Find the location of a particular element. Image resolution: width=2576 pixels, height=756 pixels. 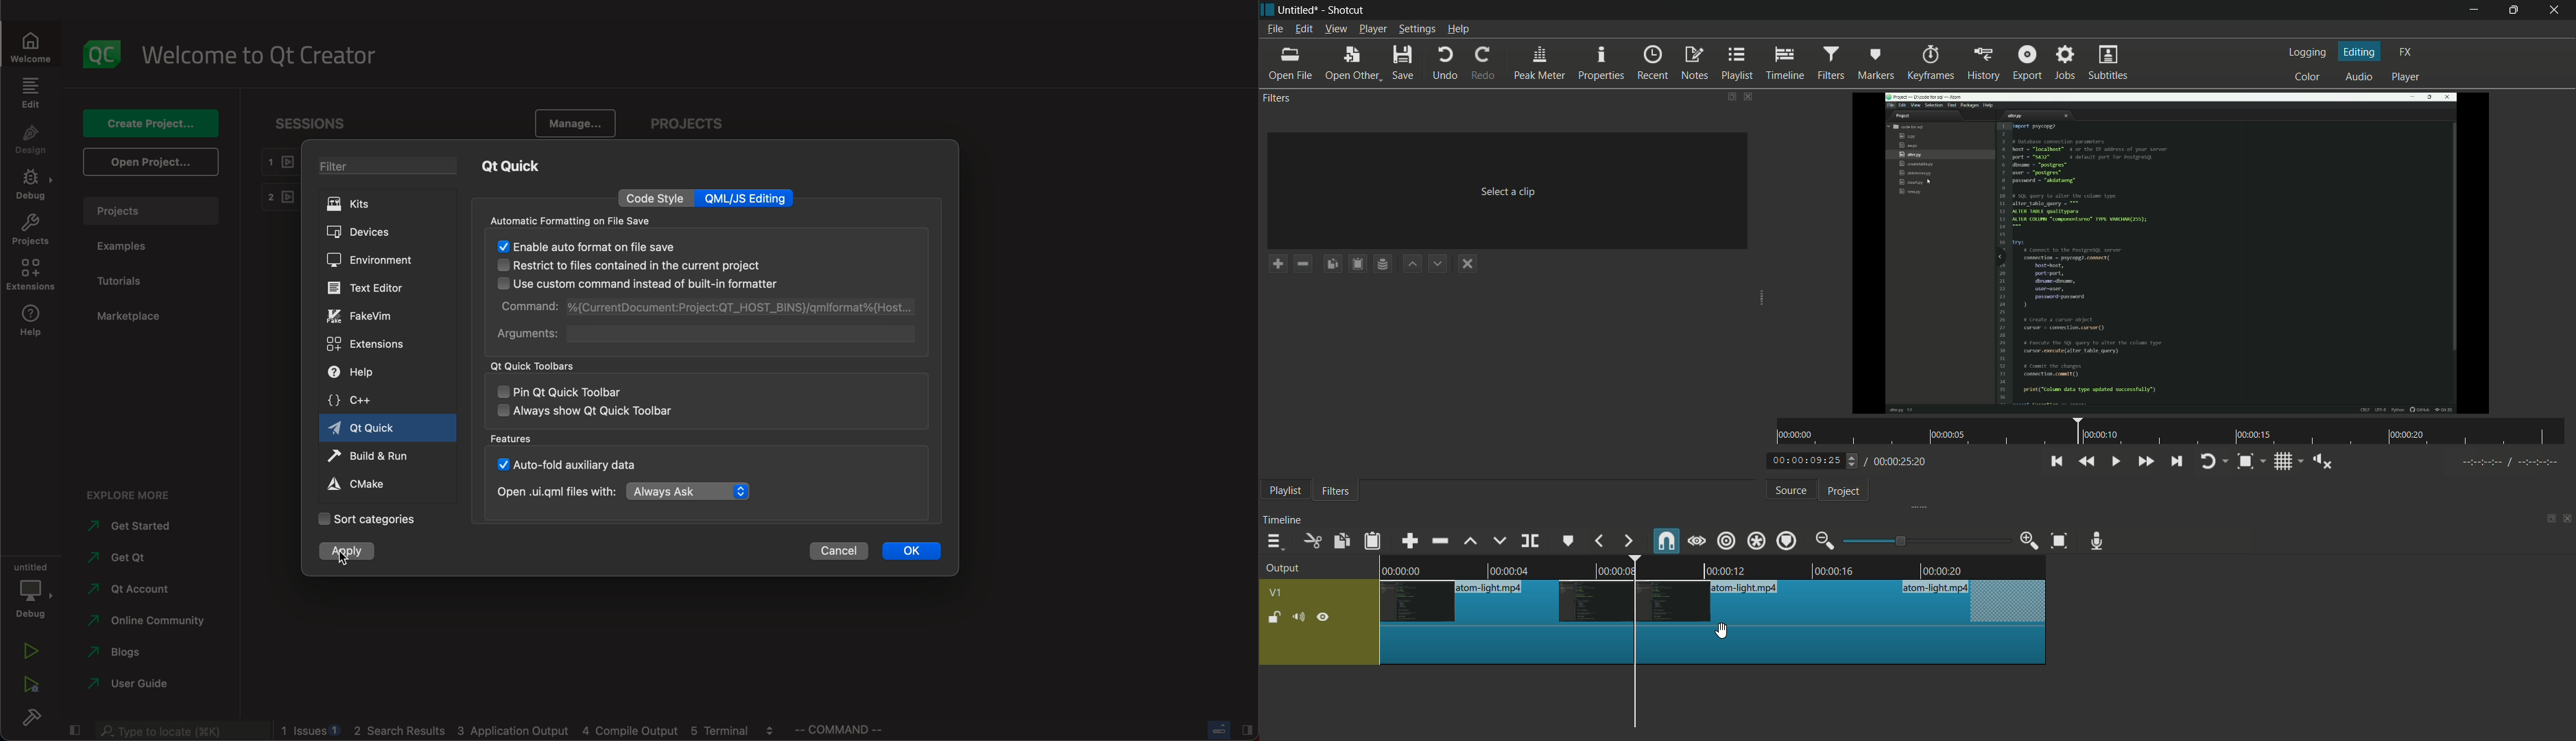

project name is located at coordinates (1301, 10).